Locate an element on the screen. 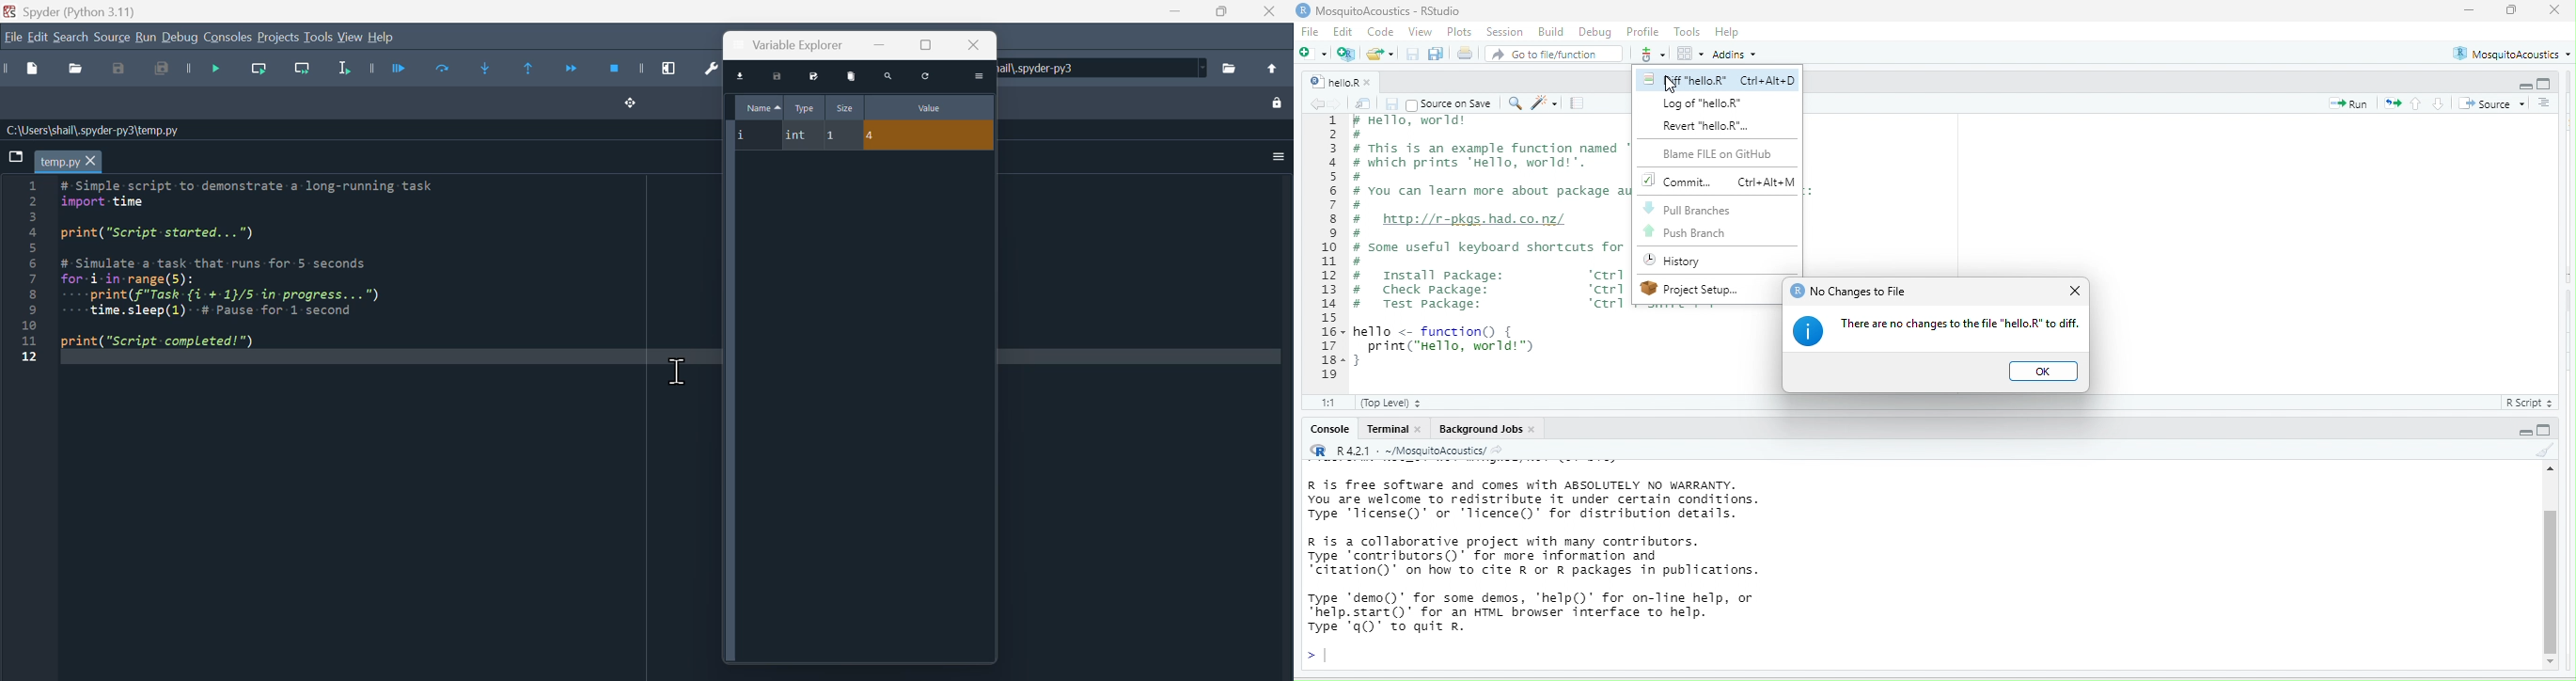 This screenshot has height=700, width=2576. temp.py is located at coordinates (68, 161).